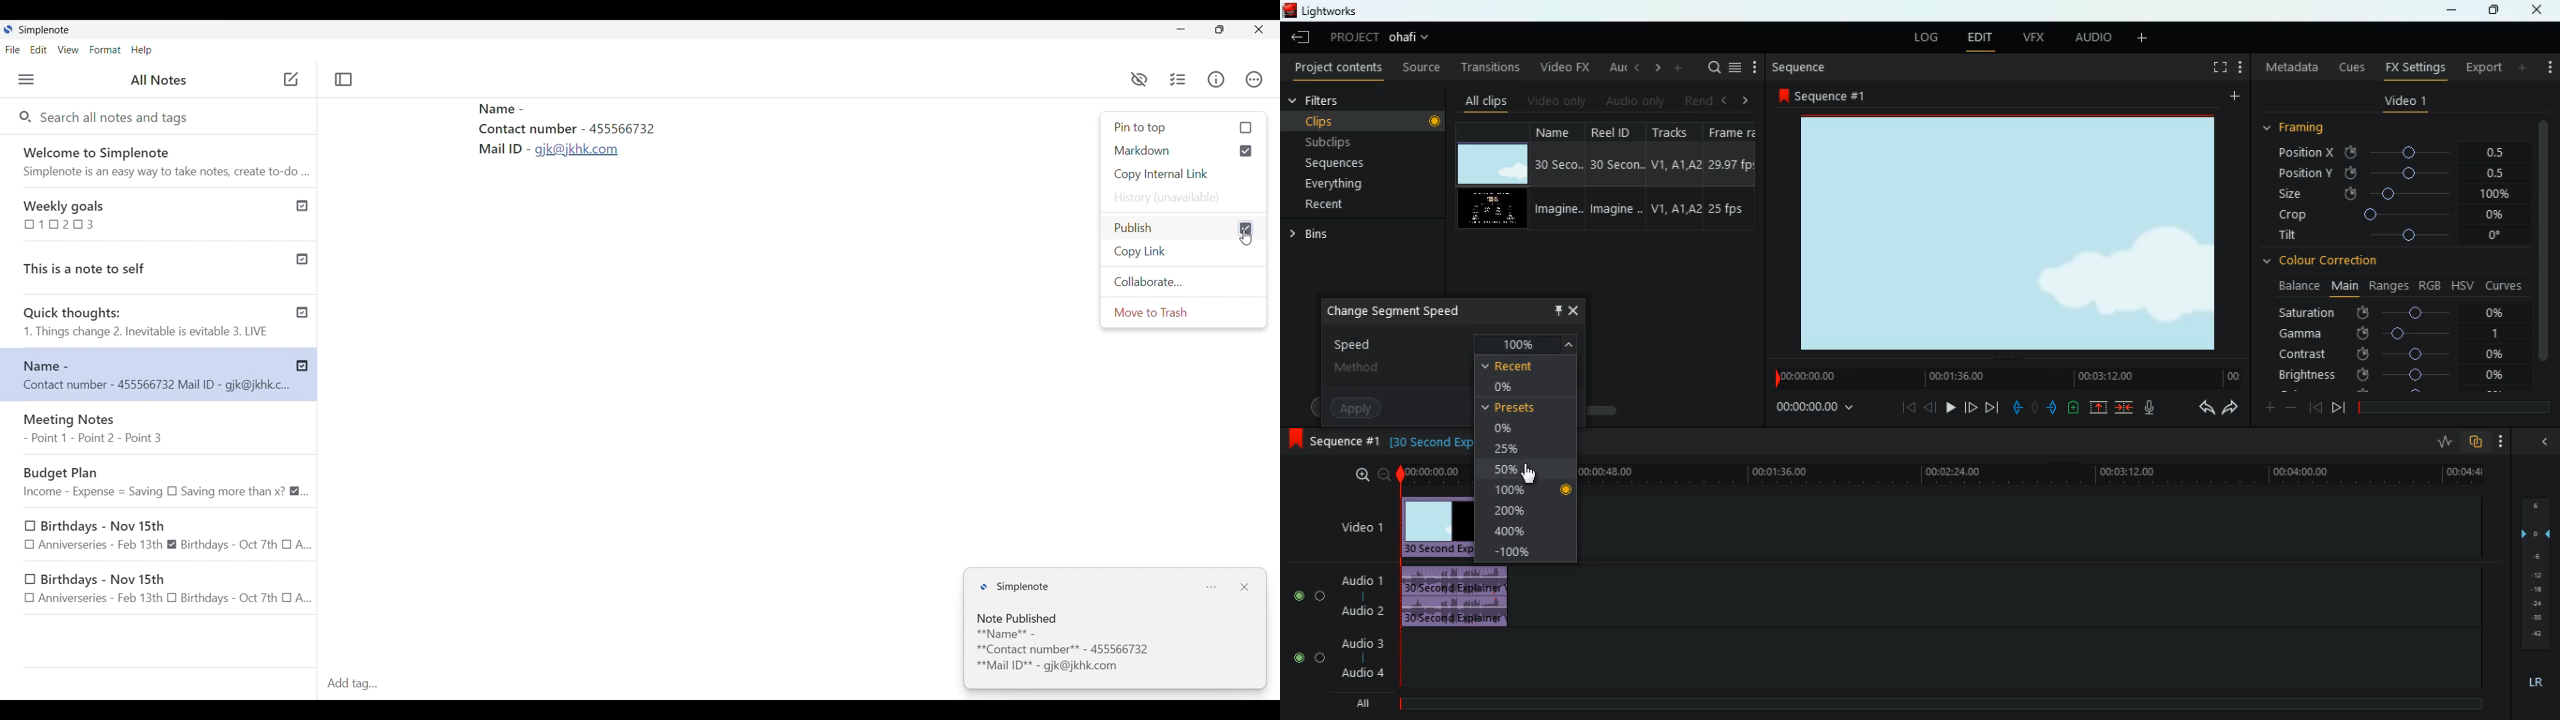  Describe the element at coordinates (44, 30) in the screenshot. I see `Software name` at that location.